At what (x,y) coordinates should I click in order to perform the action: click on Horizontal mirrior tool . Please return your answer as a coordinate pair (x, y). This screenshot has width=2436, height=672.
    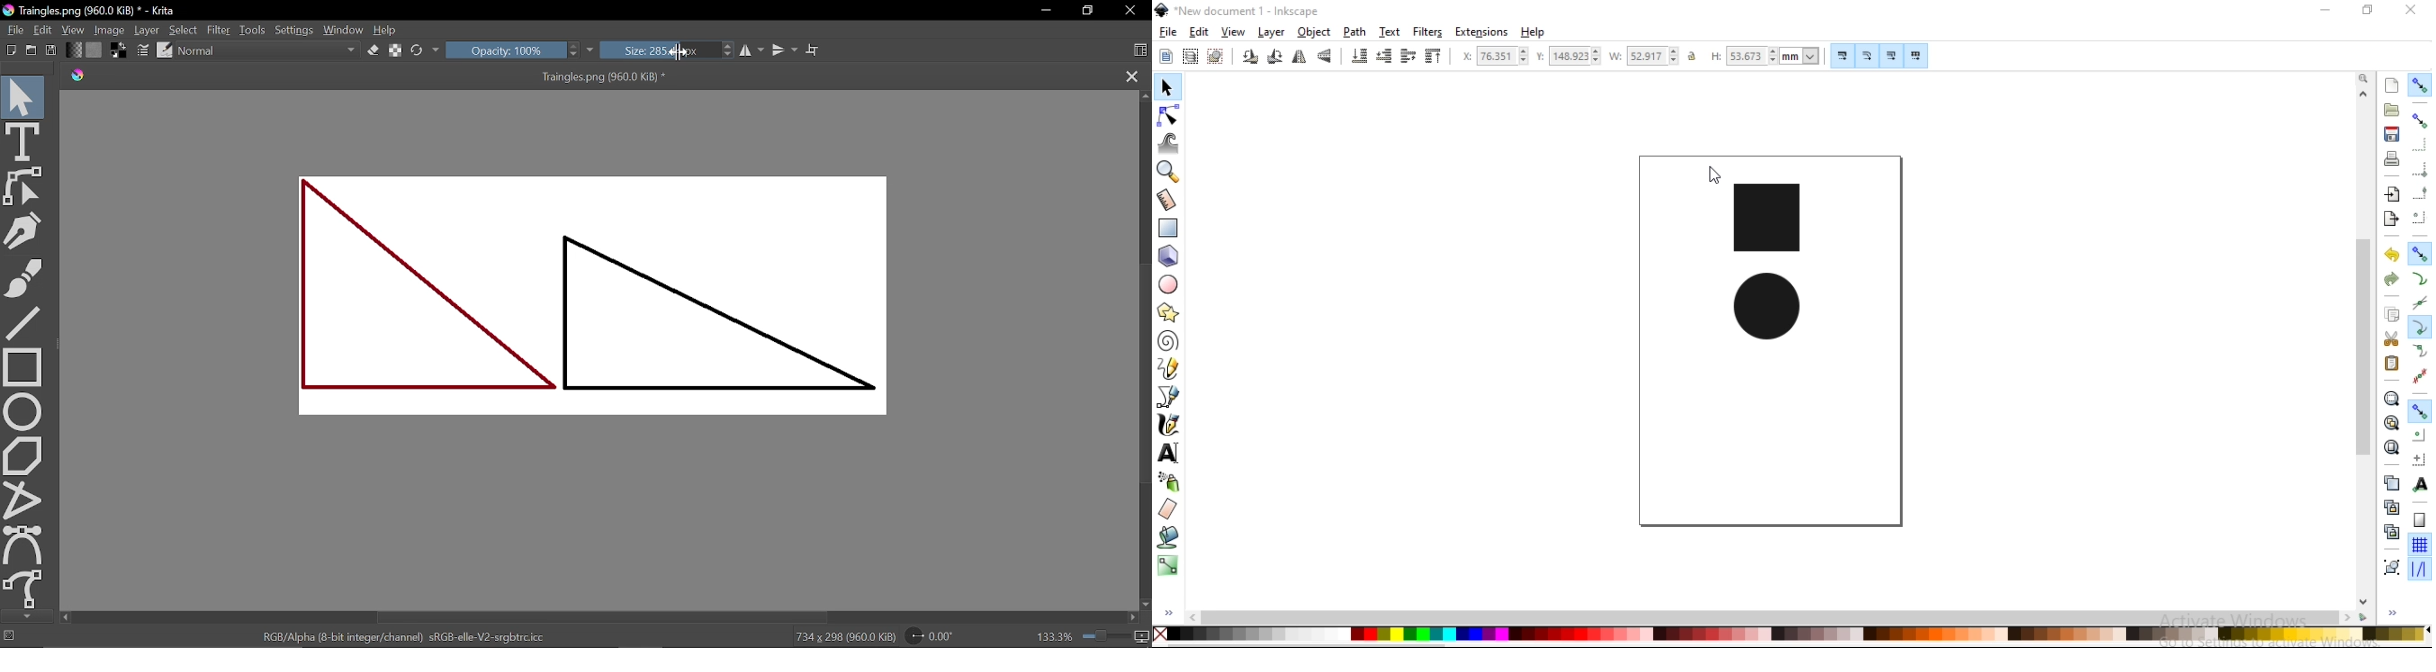
    Looking at the image, I should click on (753, 50).